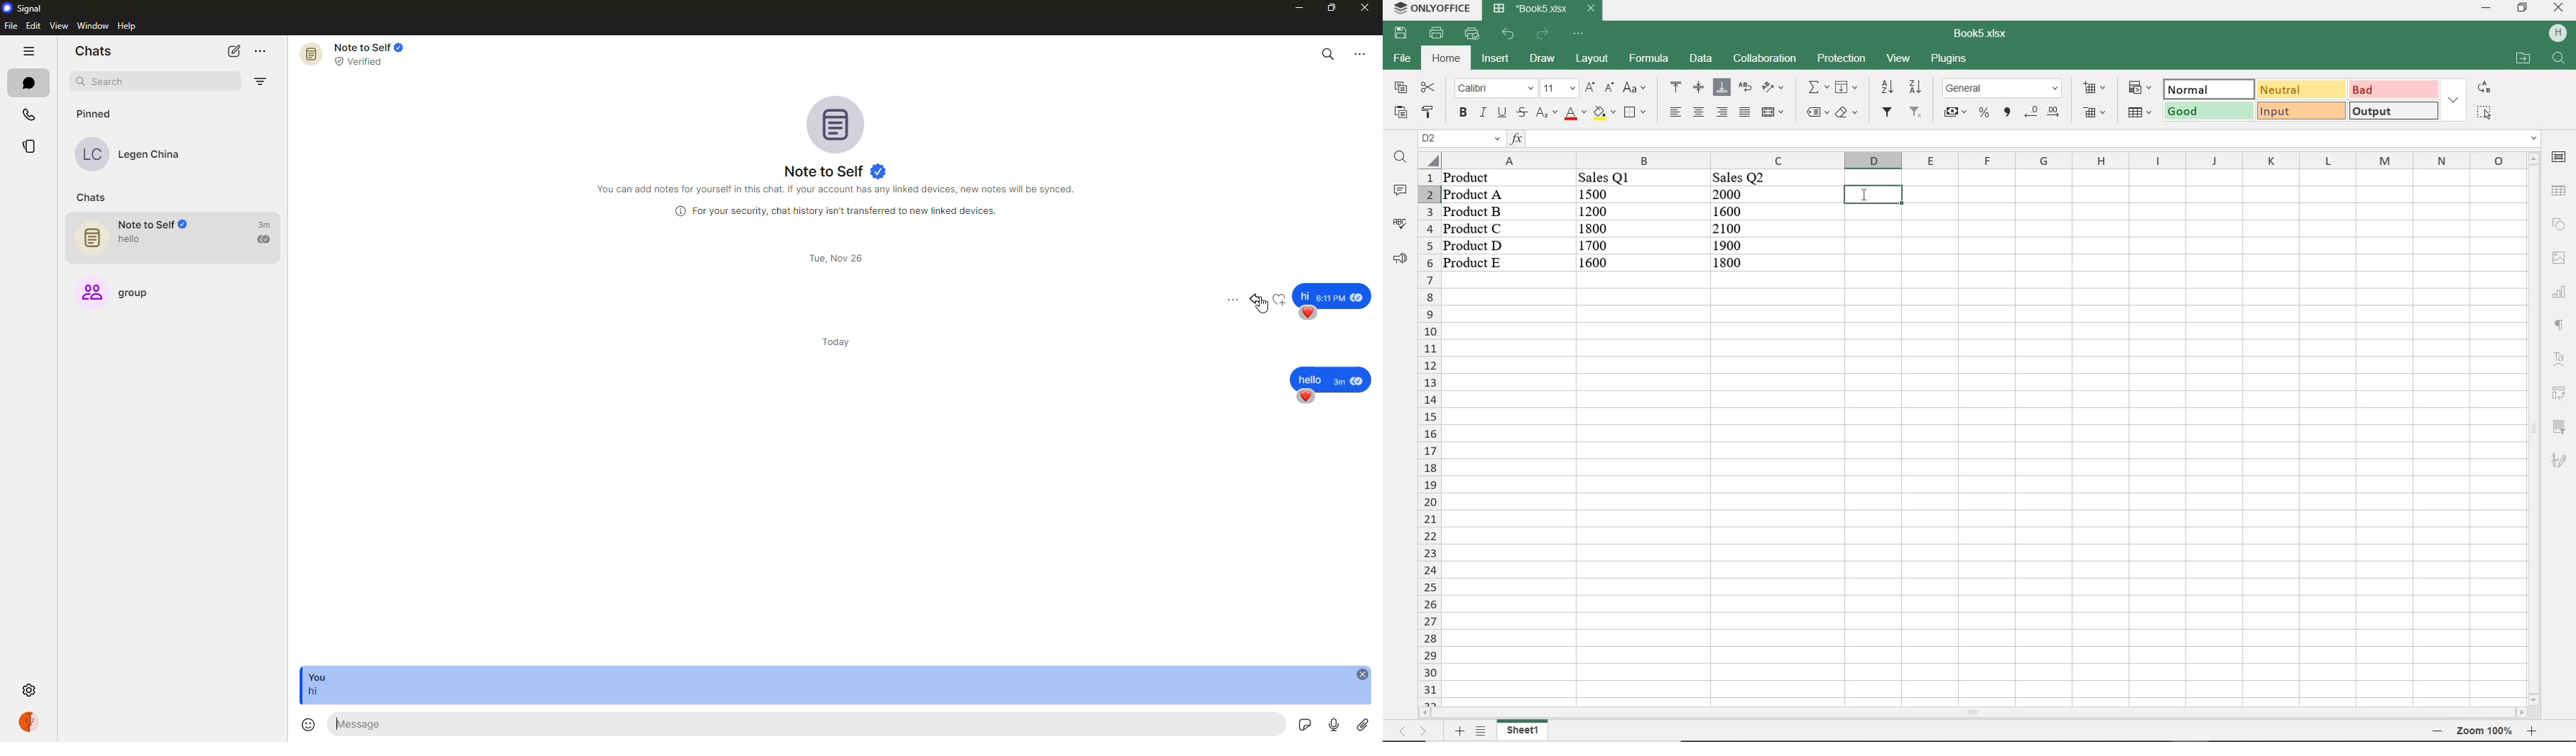 The image size is (2576, 756). I want to click on fill, so click(1845, 87).